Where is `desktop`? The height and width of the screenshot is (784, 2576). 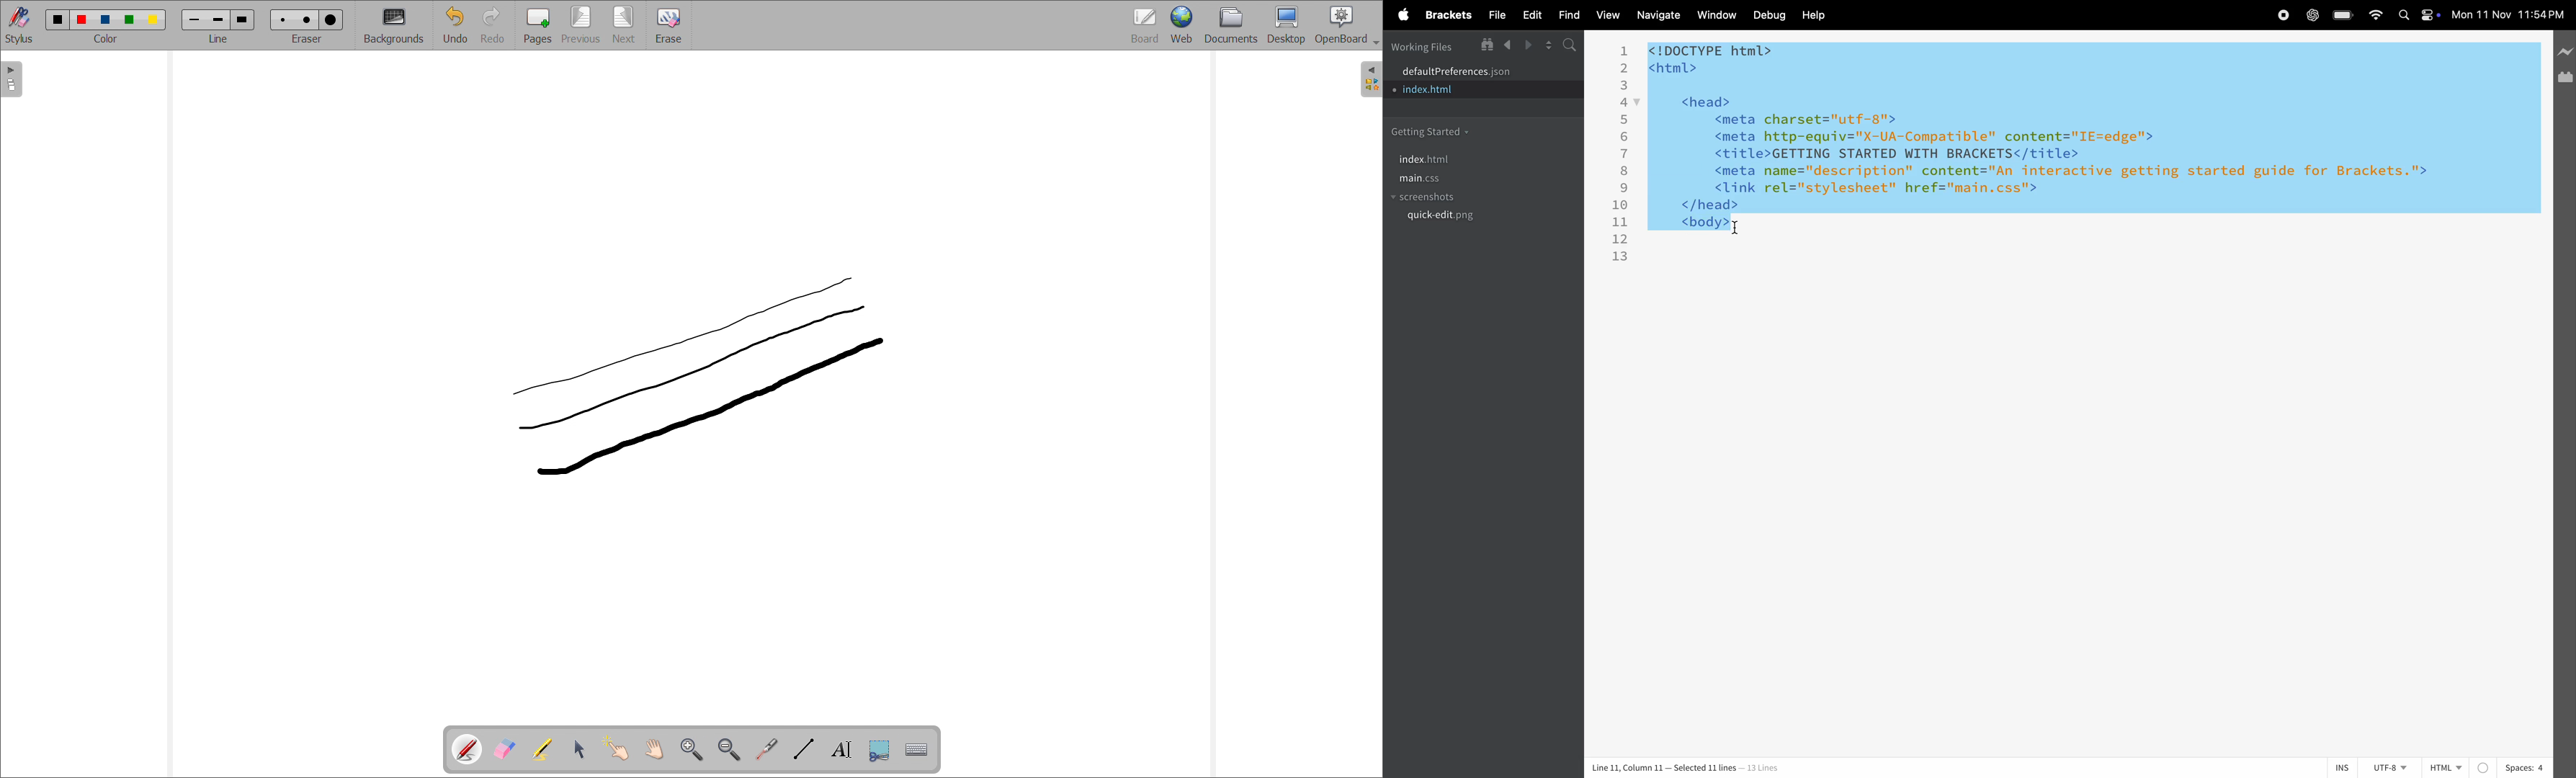 desktop is located at coordinates (1286, 25).